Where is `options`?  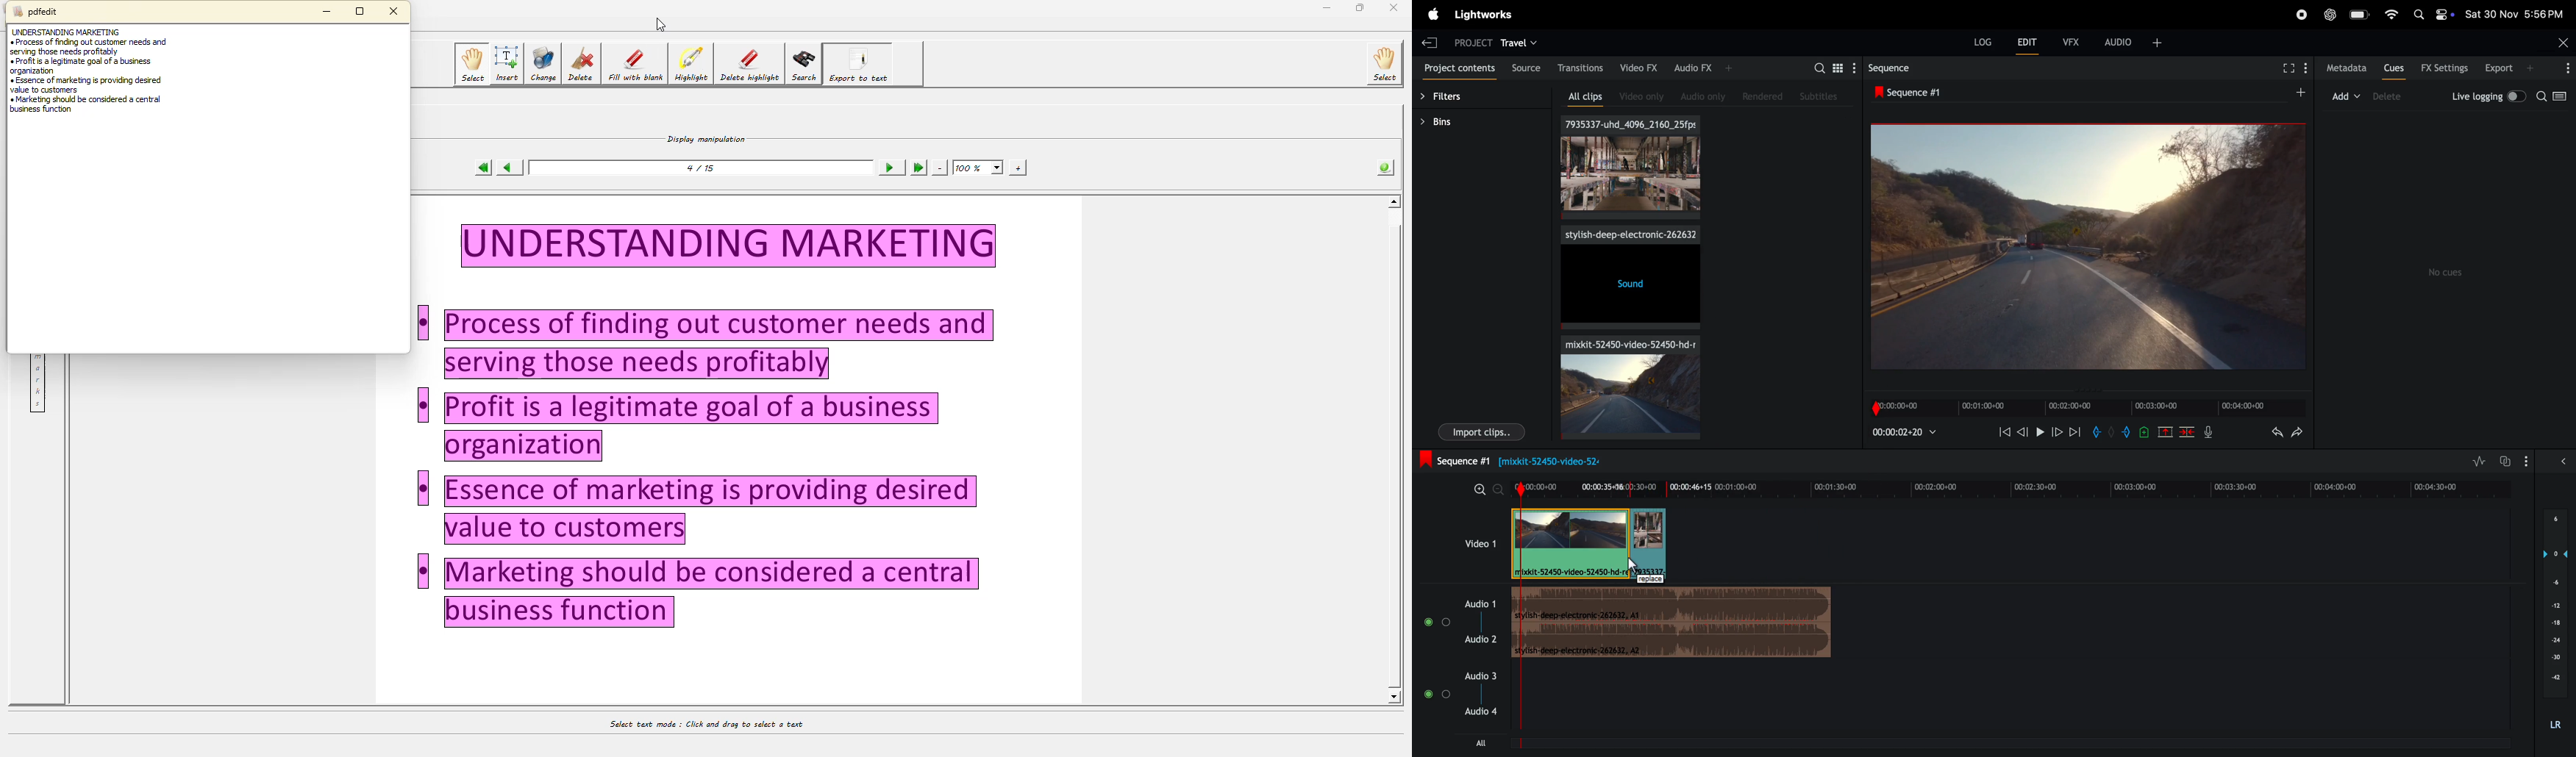
options is located at coordinates (2565, 68).